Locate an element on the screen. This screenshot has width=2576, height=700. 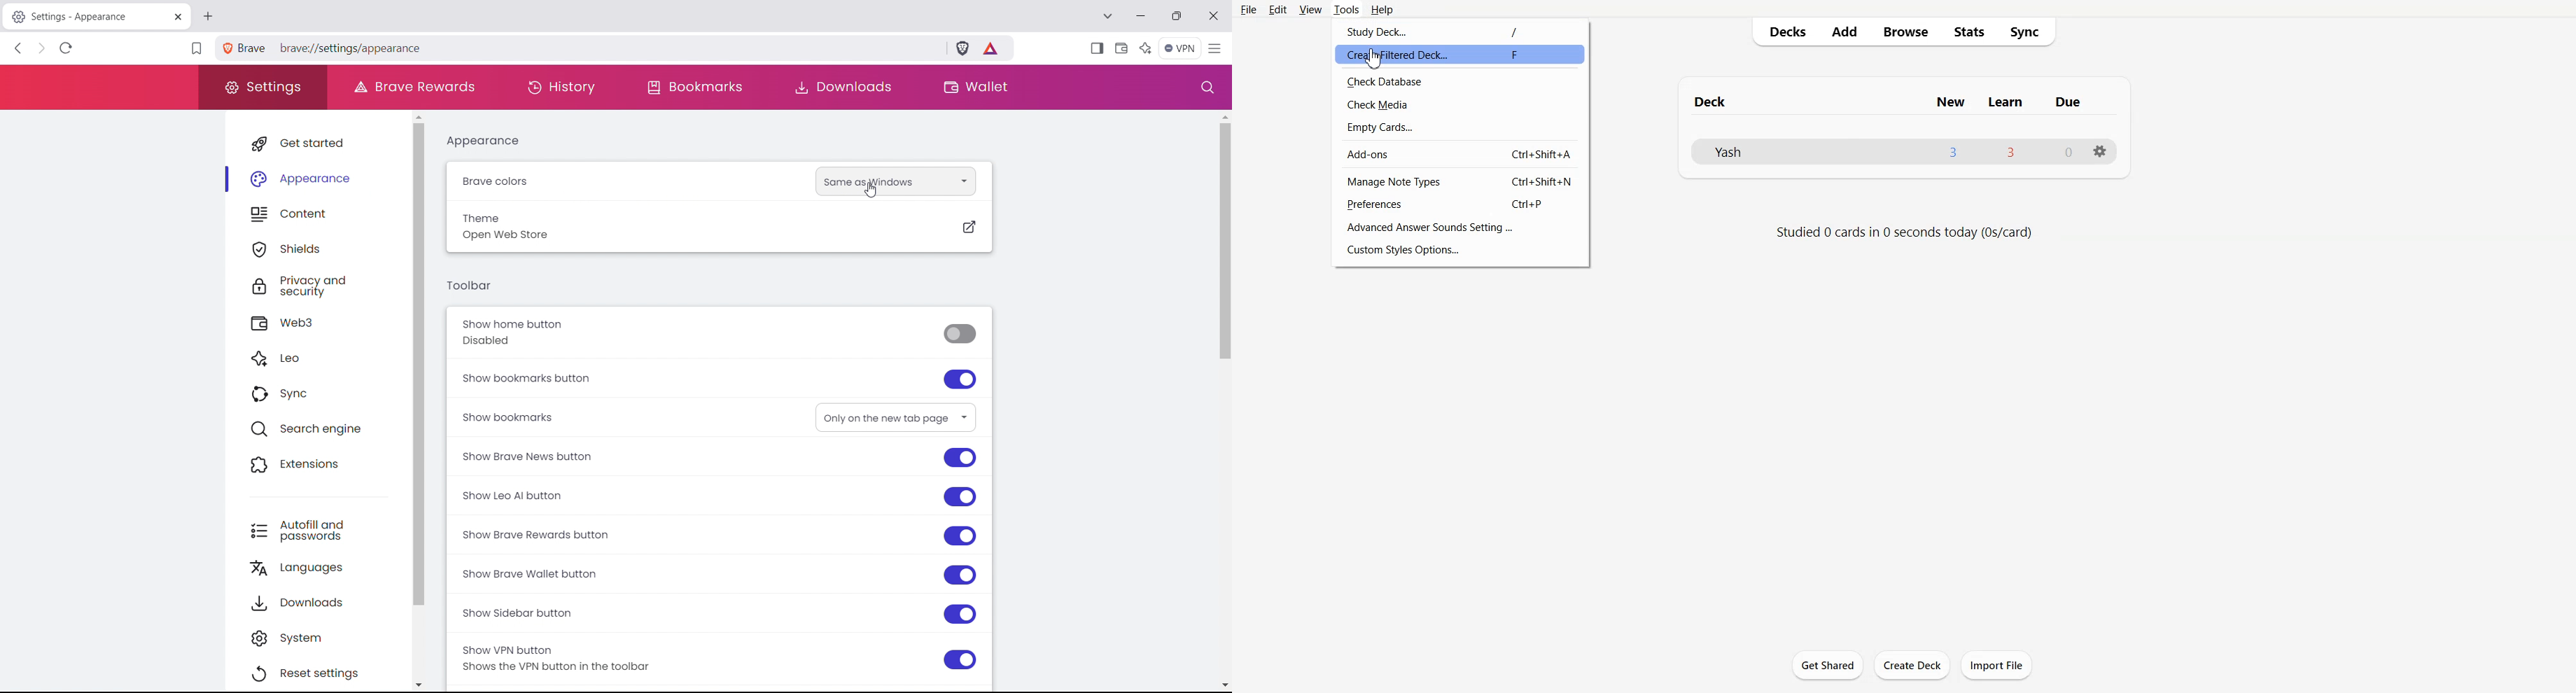
Stats is located at coordinates (1968, 32).